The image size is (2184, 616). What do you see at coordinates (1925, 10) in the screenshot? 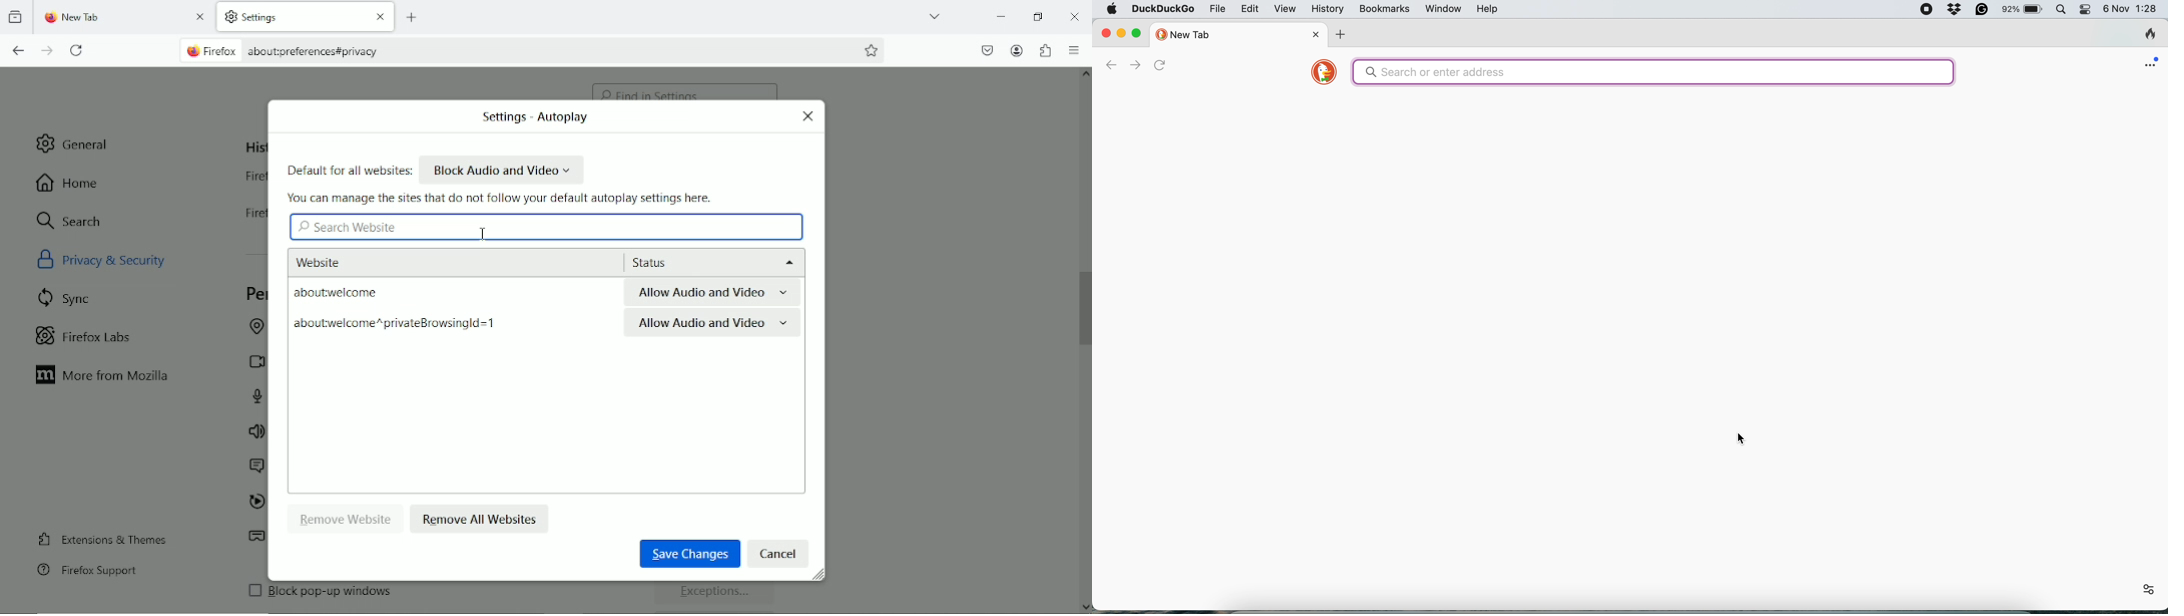
I see `screen recorder` at bounding box center [1925, 10].